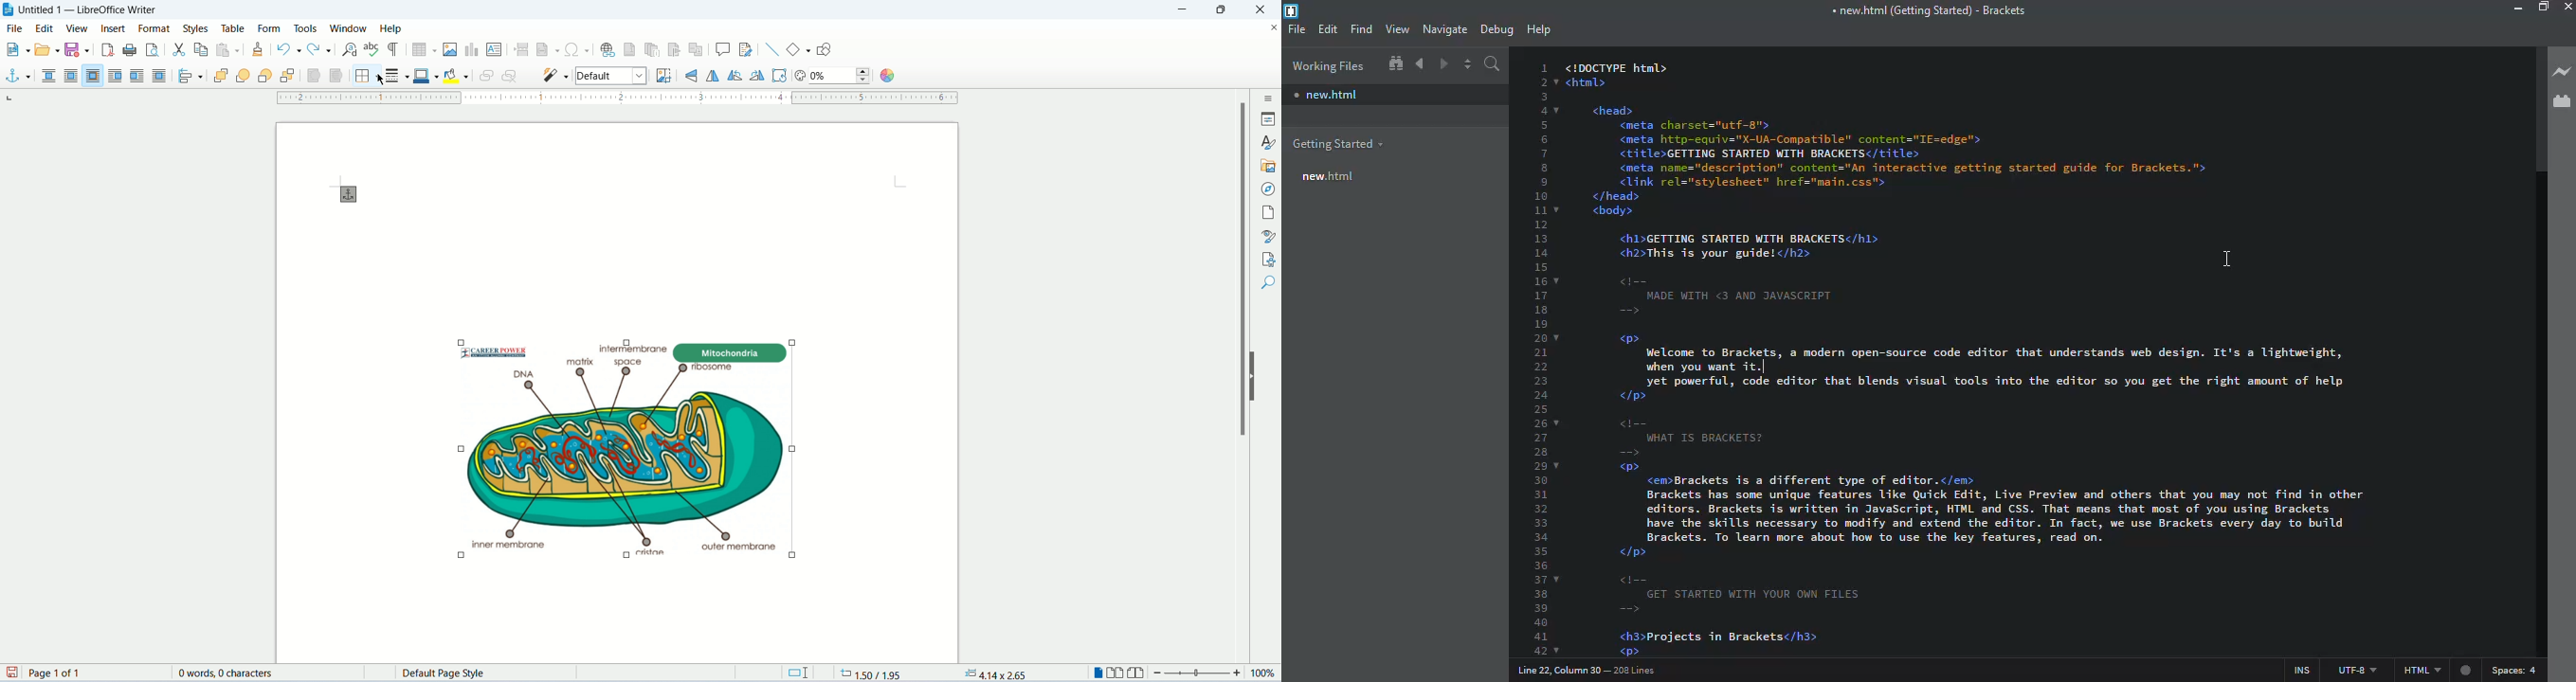 The width and height of the screenshot is (2576, 700). I want to click on cursor, so click(2212, 253).